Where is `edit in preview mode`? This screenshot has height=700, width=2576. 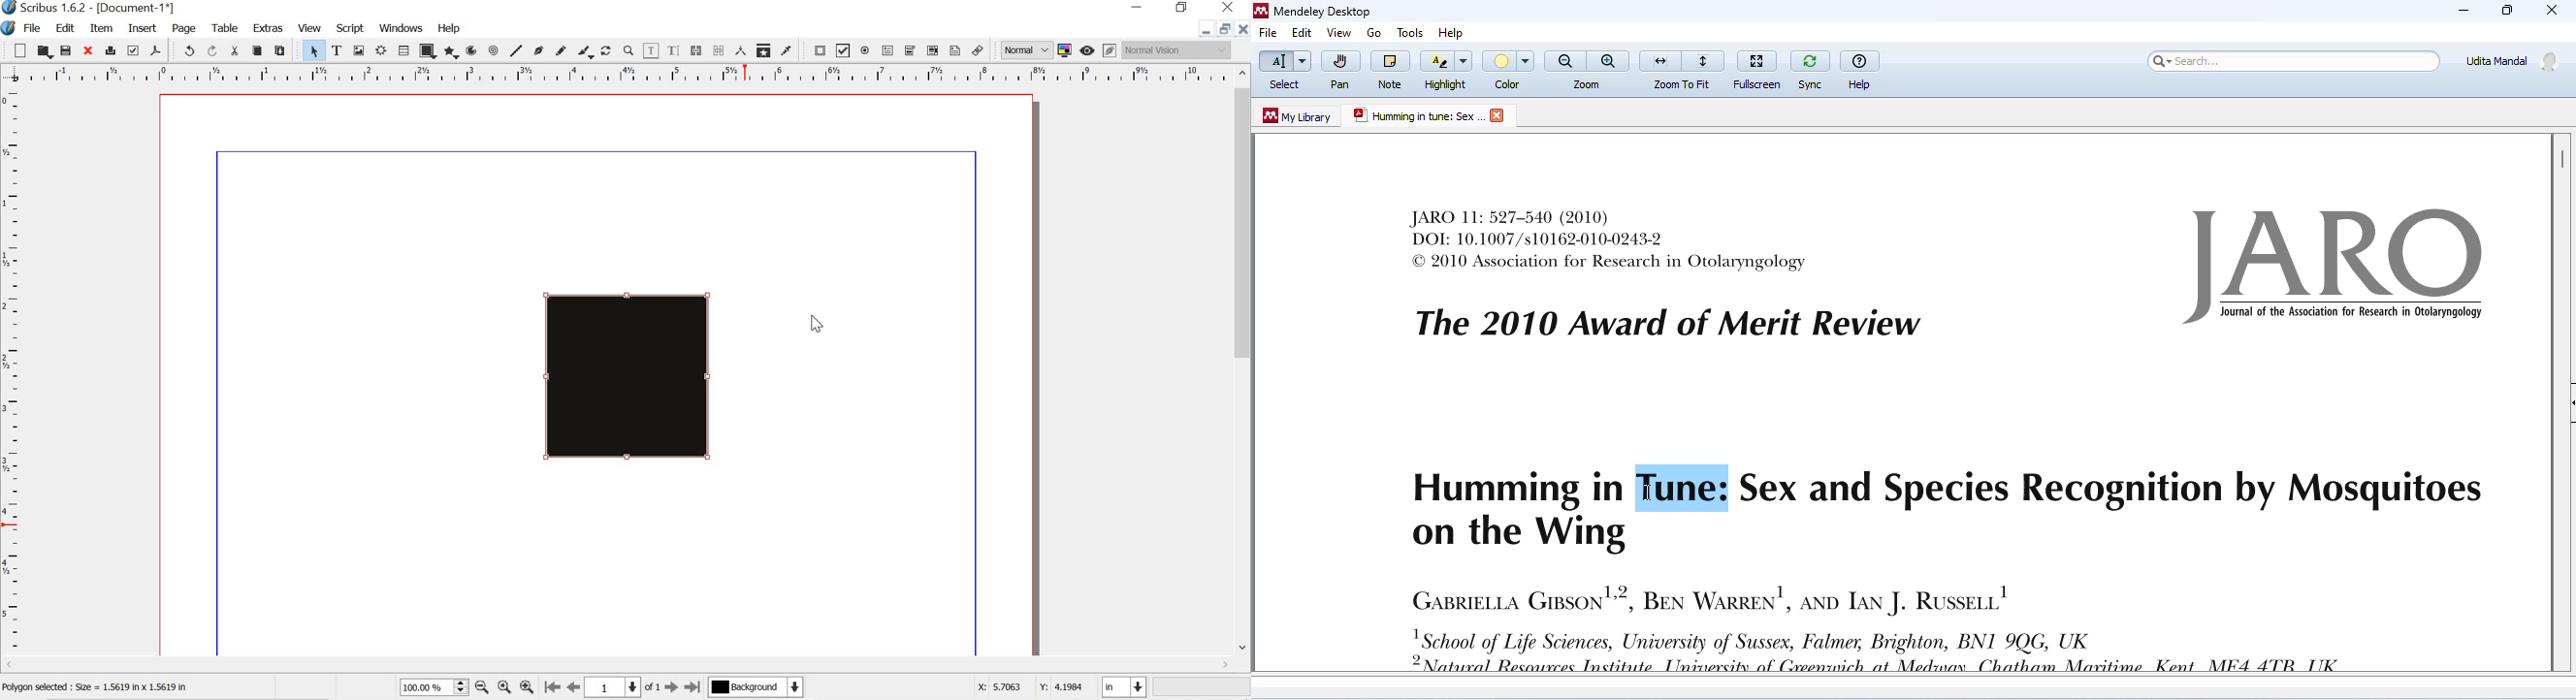 edit in preview mode is located at coordinates (1108, 50).